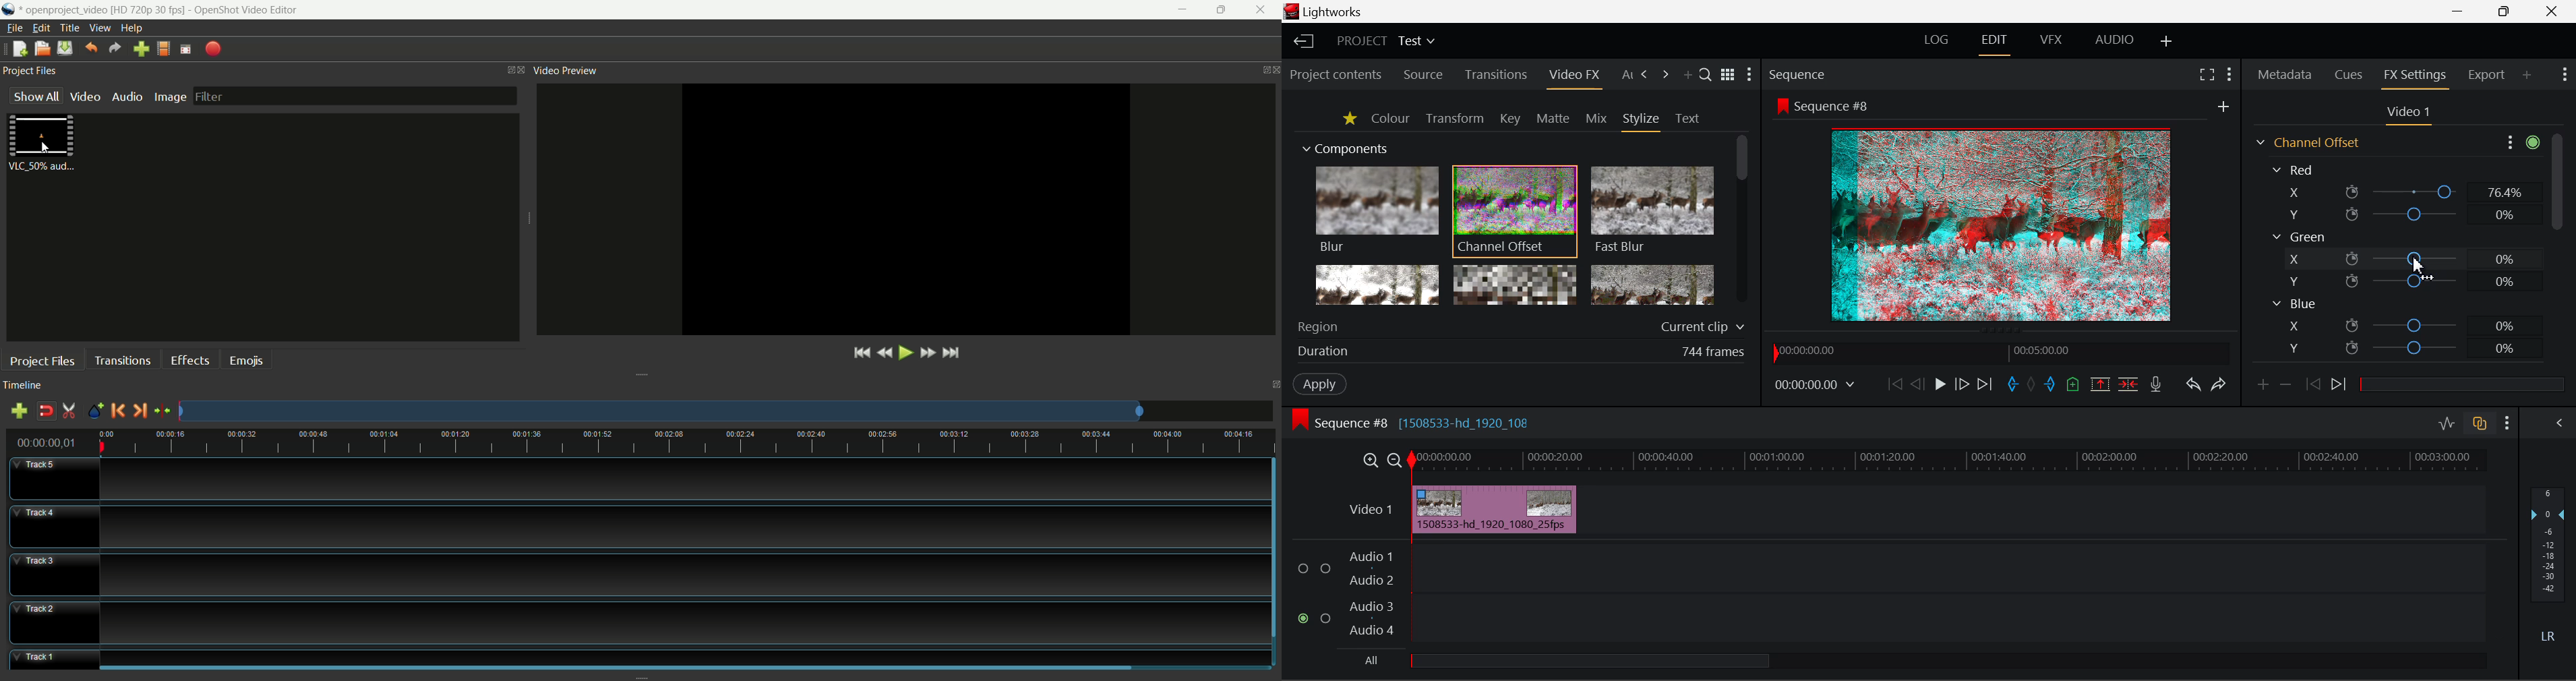 The width and height of the screenshot is (2576, 700). What do you see at coordinates (47, 443) in the screenshot?
I see `time` at bounding box center [47, 443].